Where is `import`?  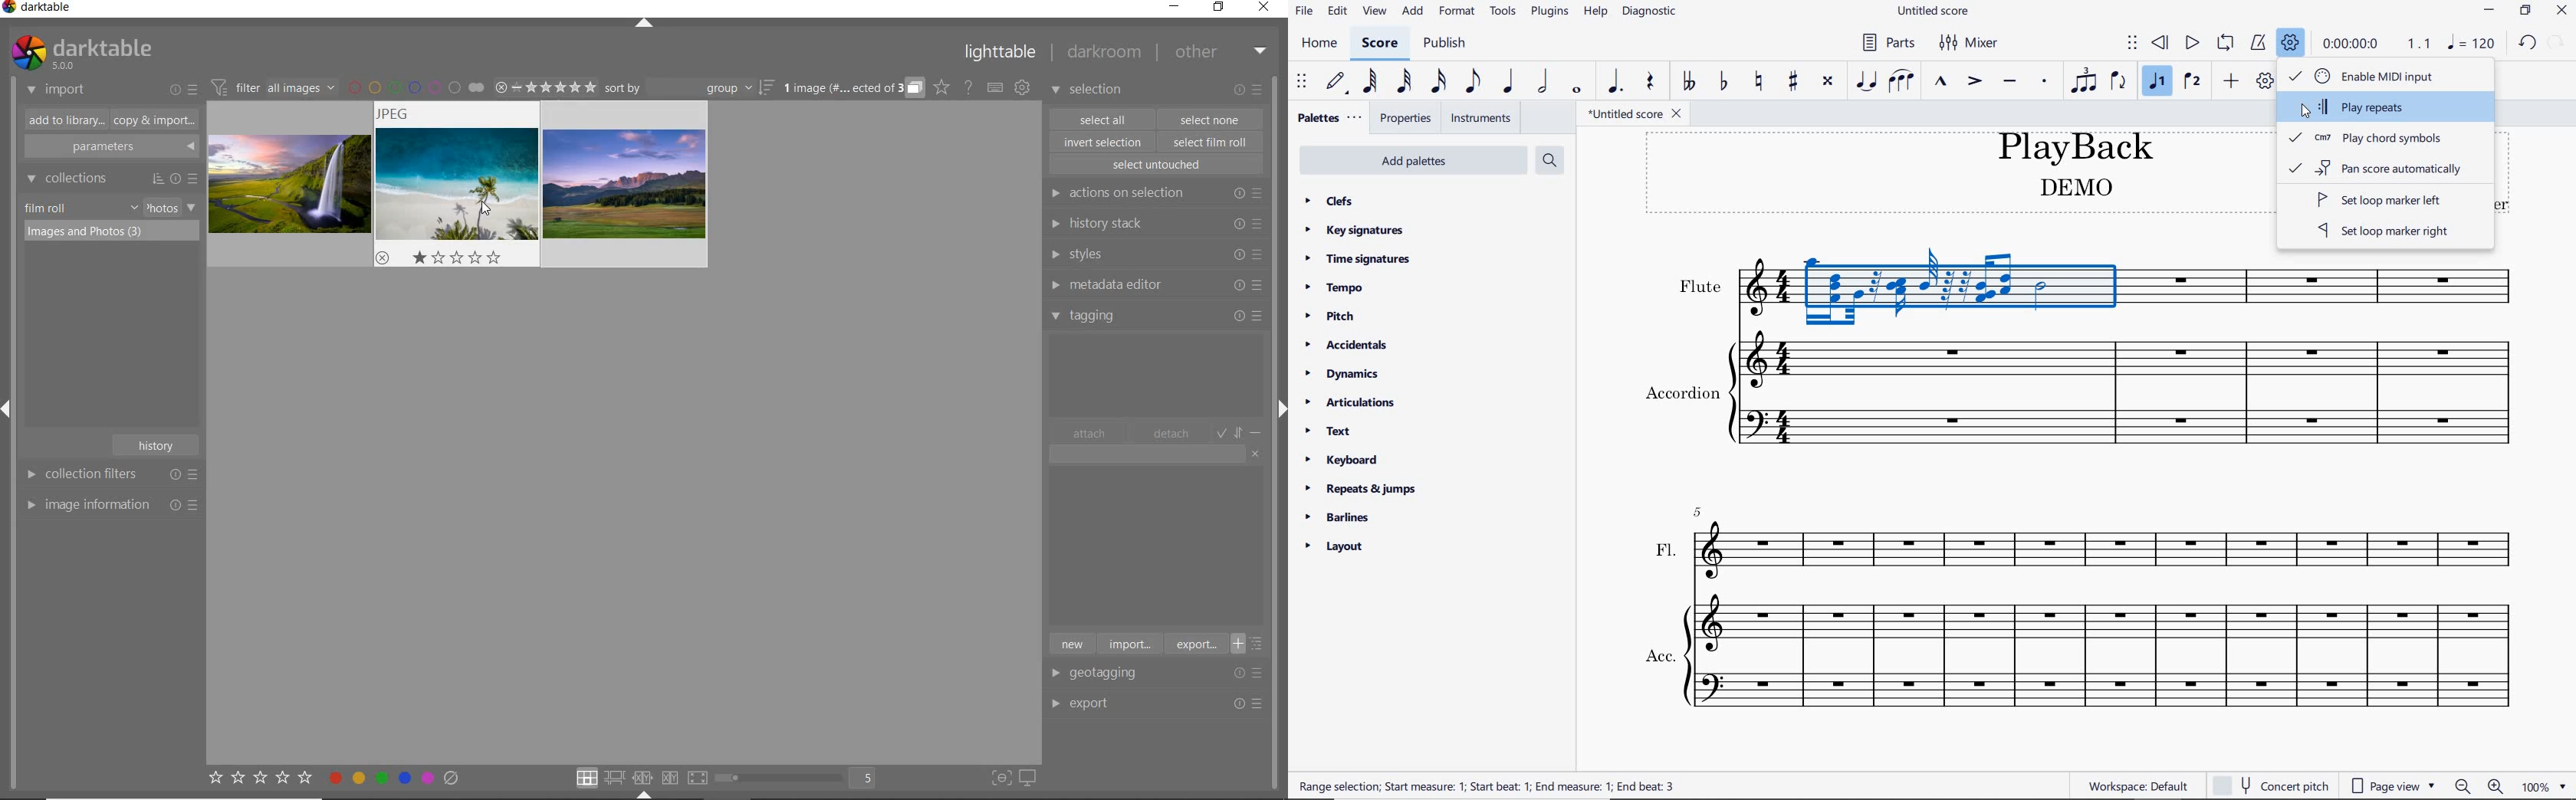 import is located at coordinates (57, 90).